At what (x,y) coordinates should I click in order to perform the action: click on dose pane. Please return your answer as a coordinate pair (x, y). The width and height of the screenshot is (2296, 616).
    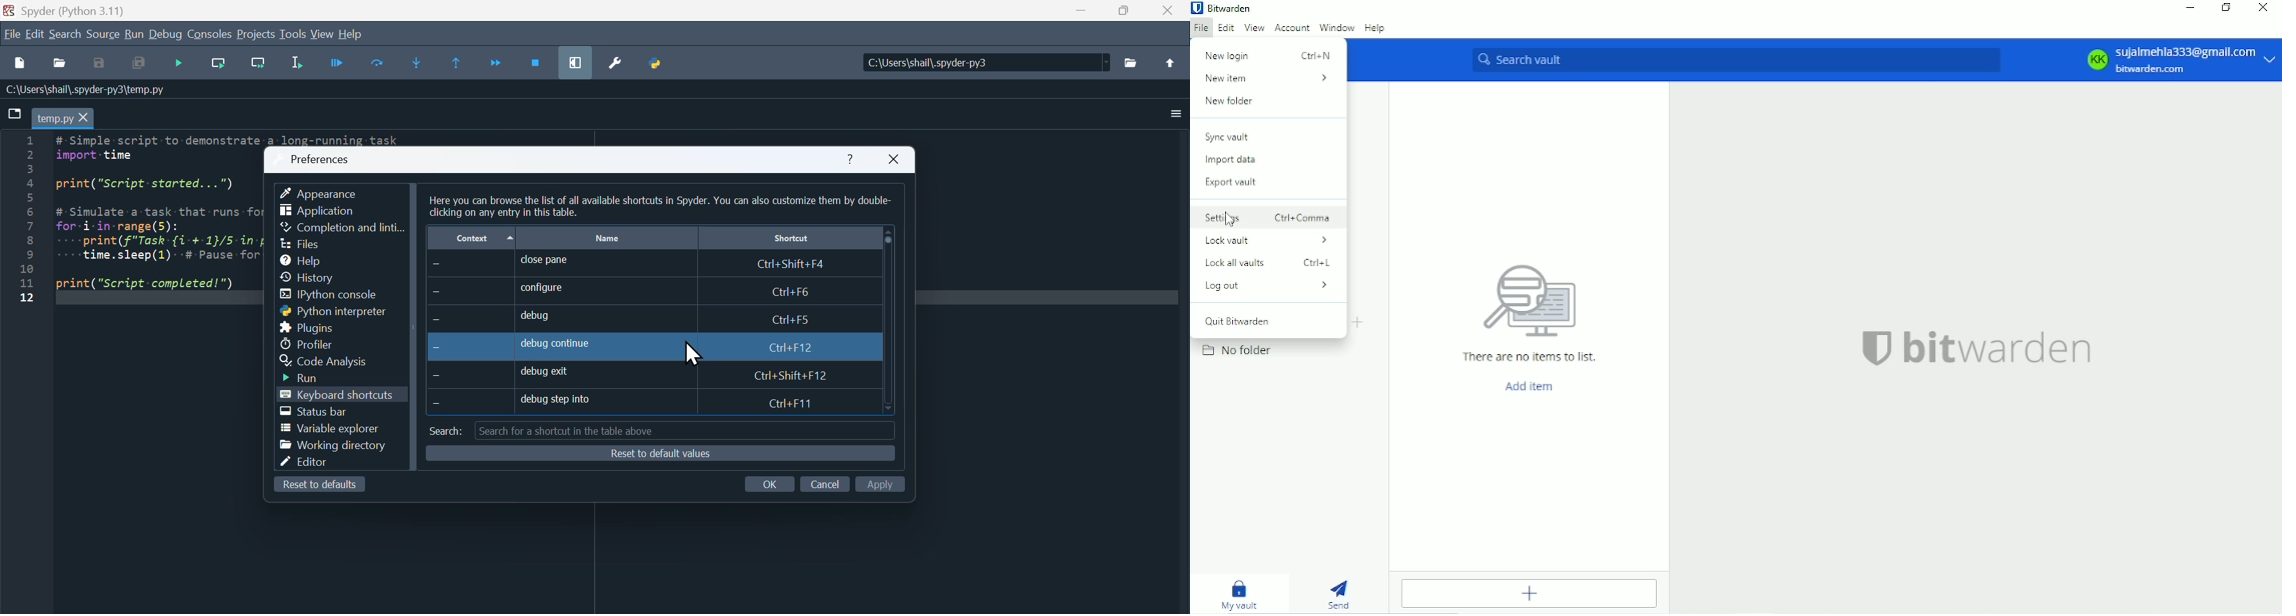
    Looking at the image, I should click on (646, 264).